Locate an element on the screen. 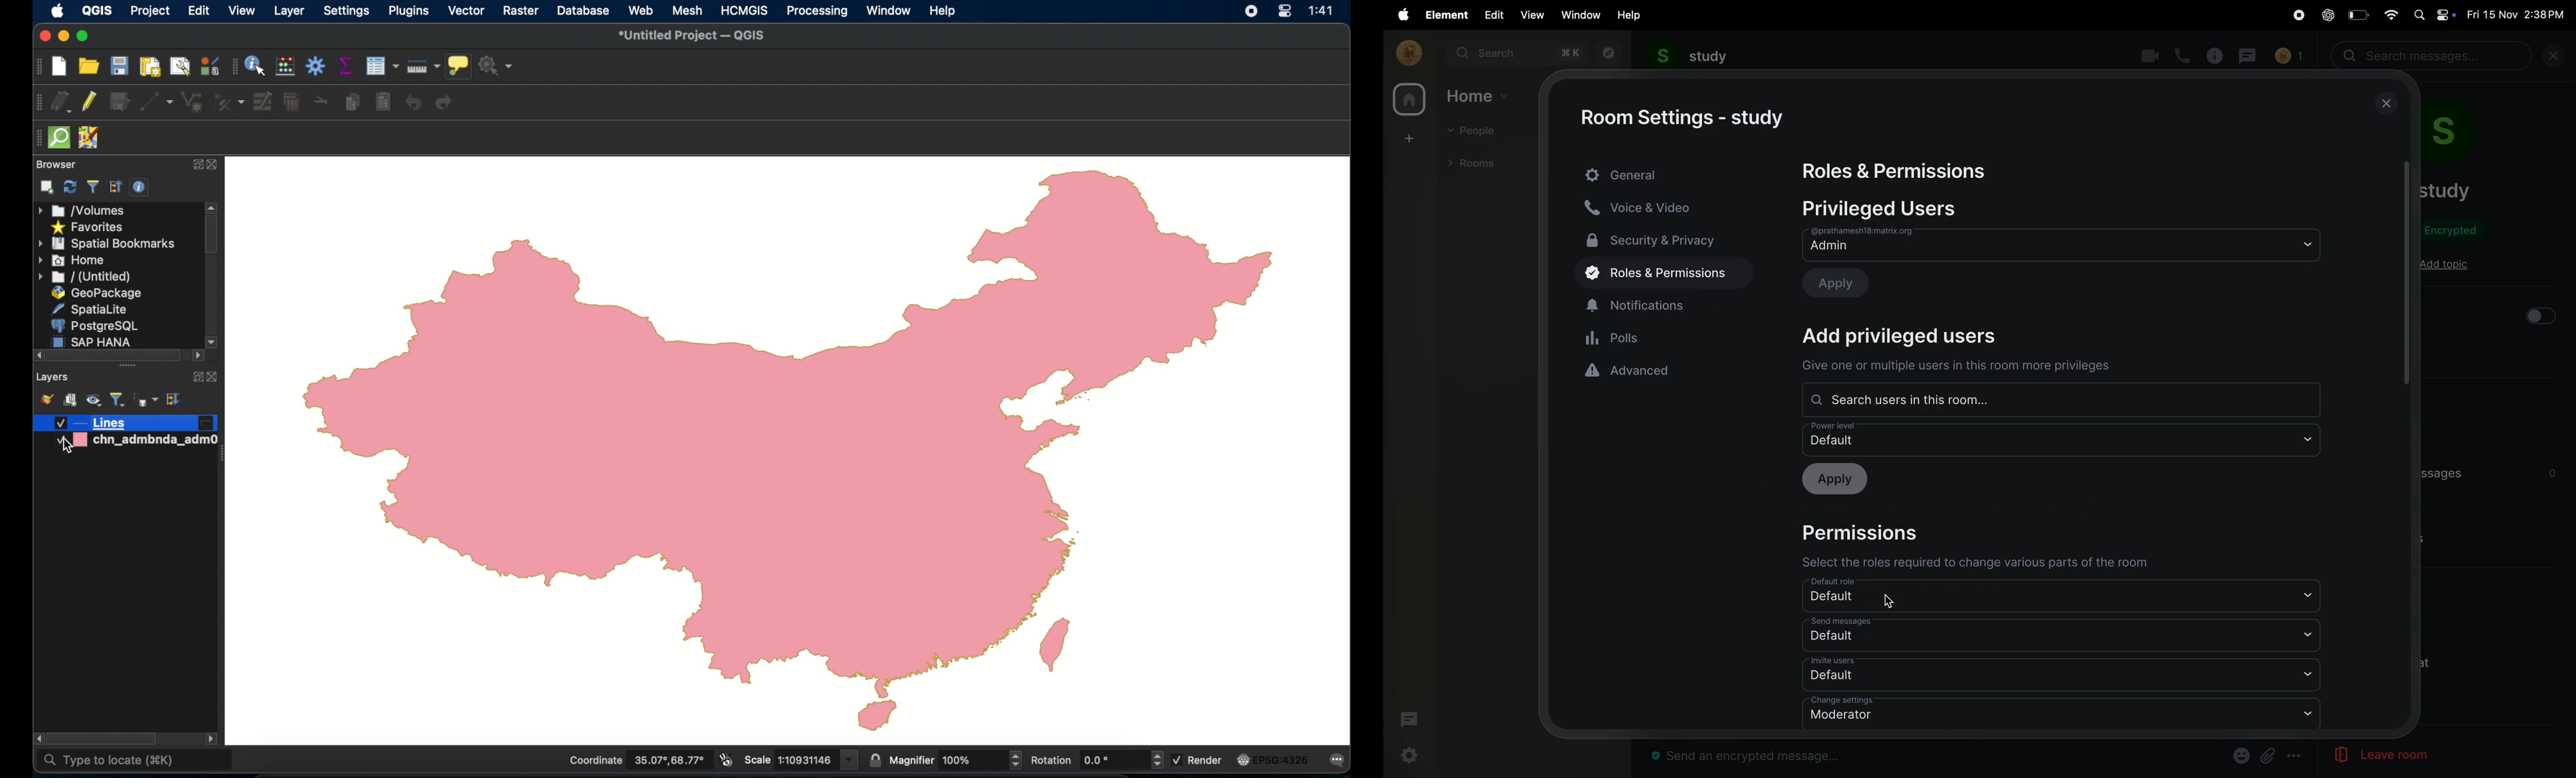 The height and width of the screenshot is (784, 2576). call is located at coordinates (2183, 55).